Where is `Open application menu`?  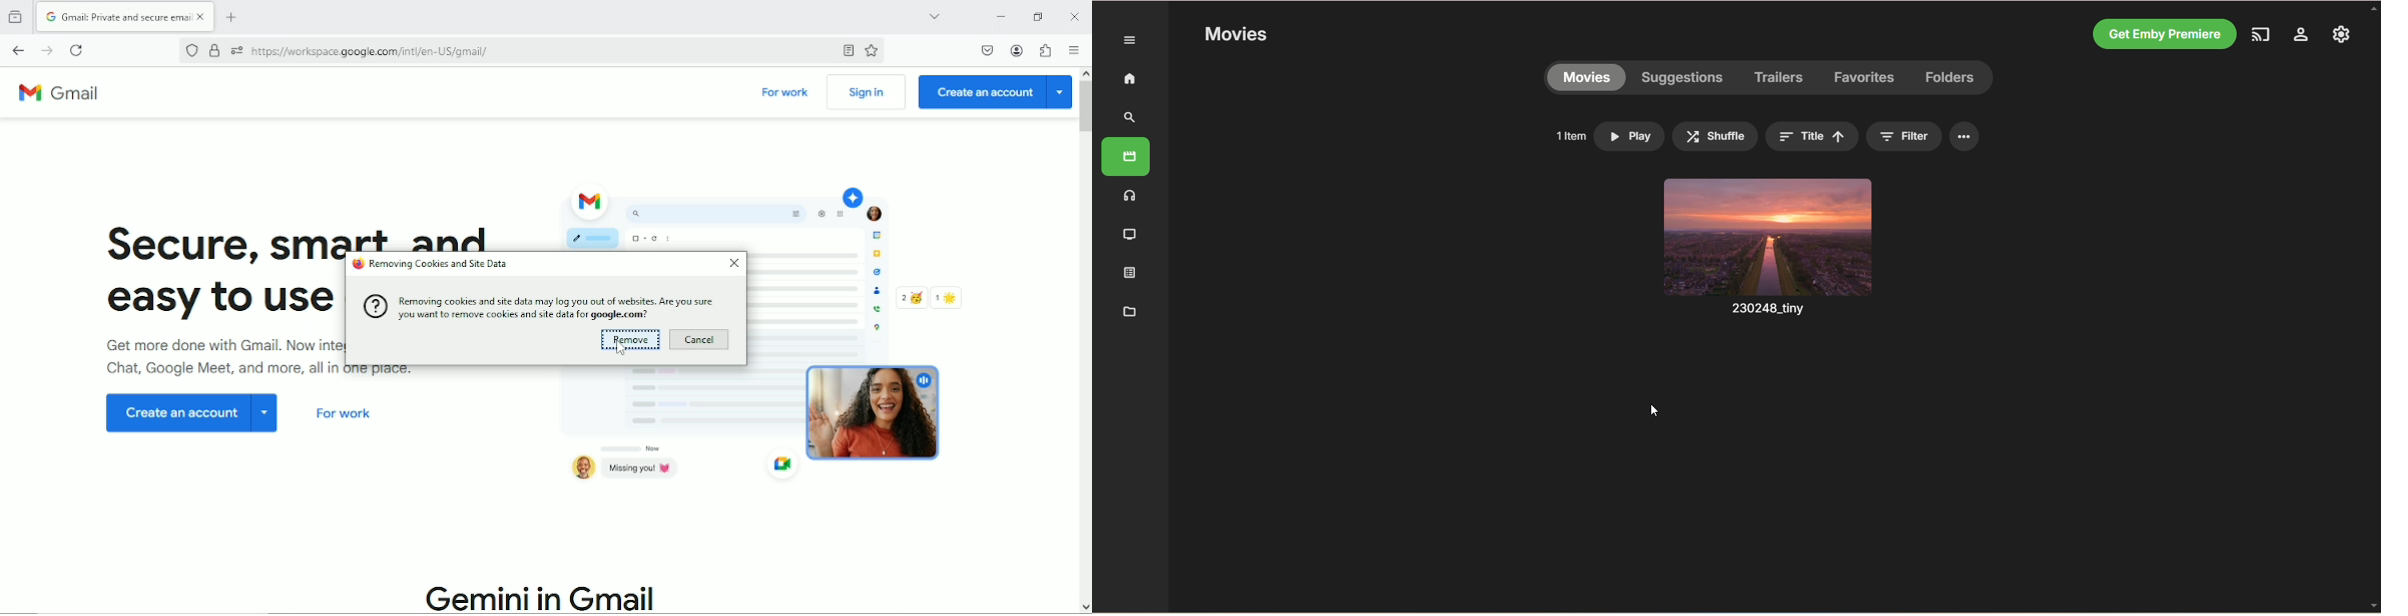
Open application menu is located at coordinates (1075, 52).